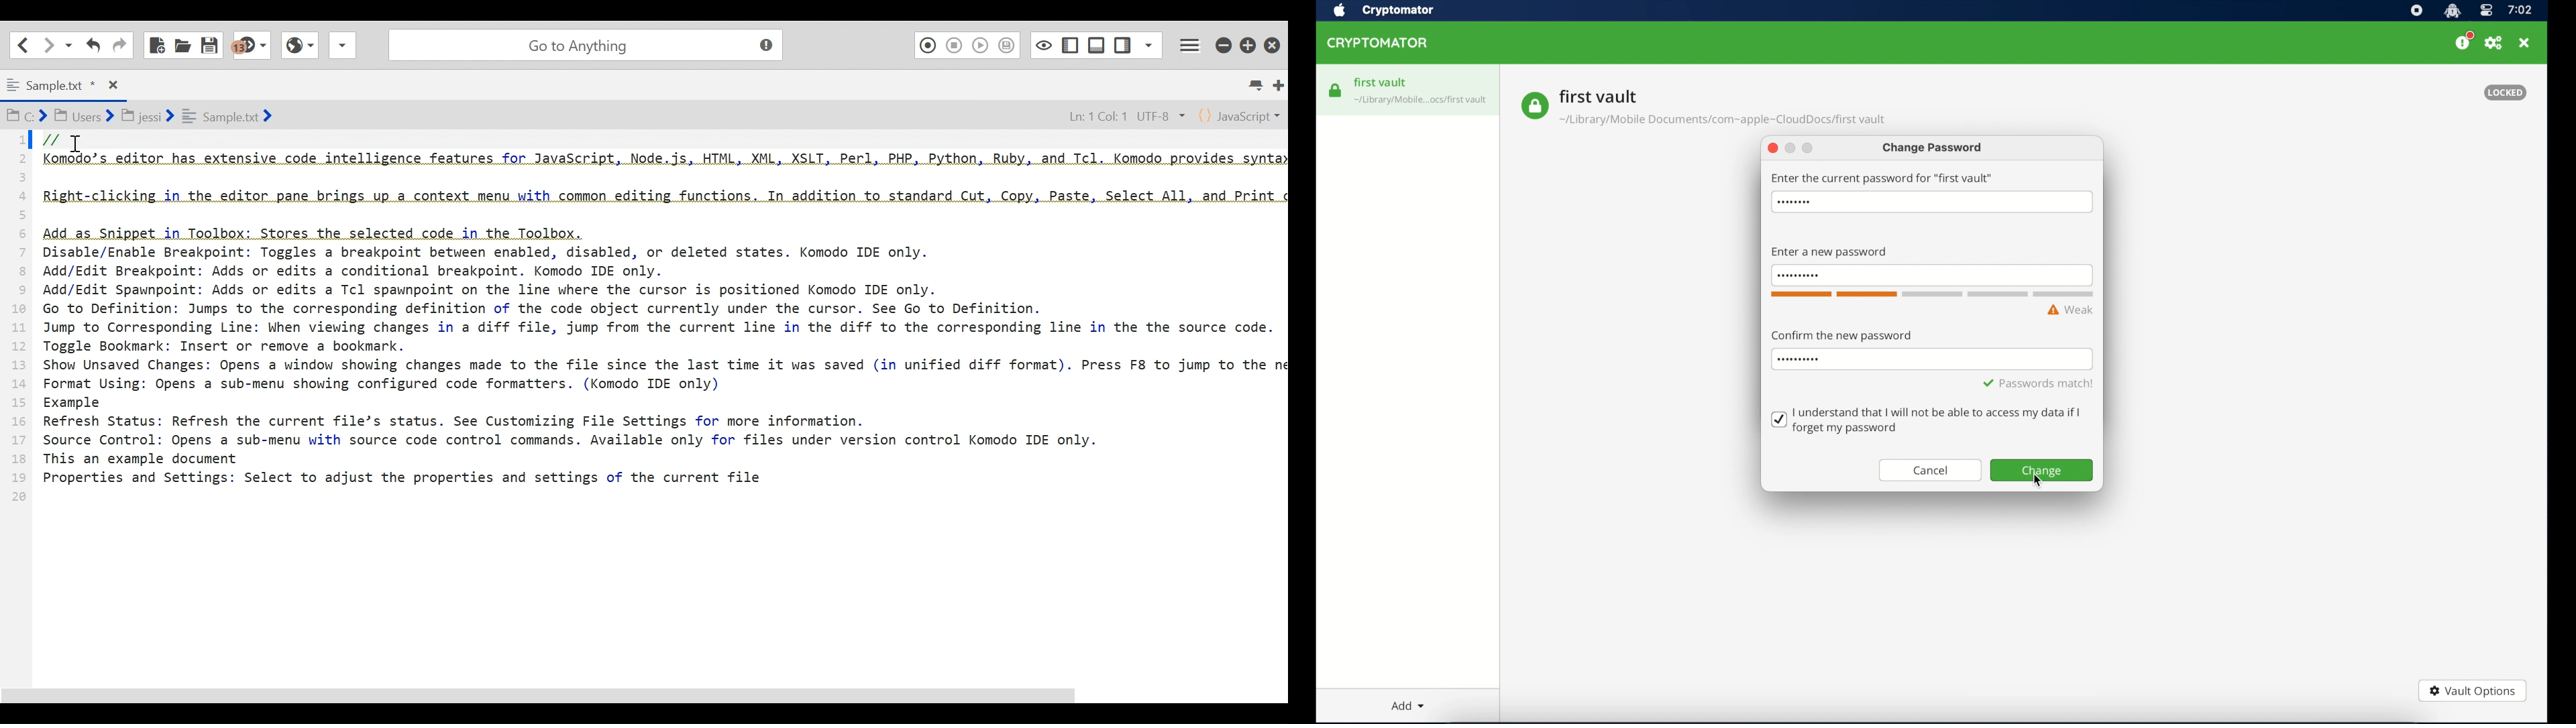  I want to click on change password, so click(1933, 149).